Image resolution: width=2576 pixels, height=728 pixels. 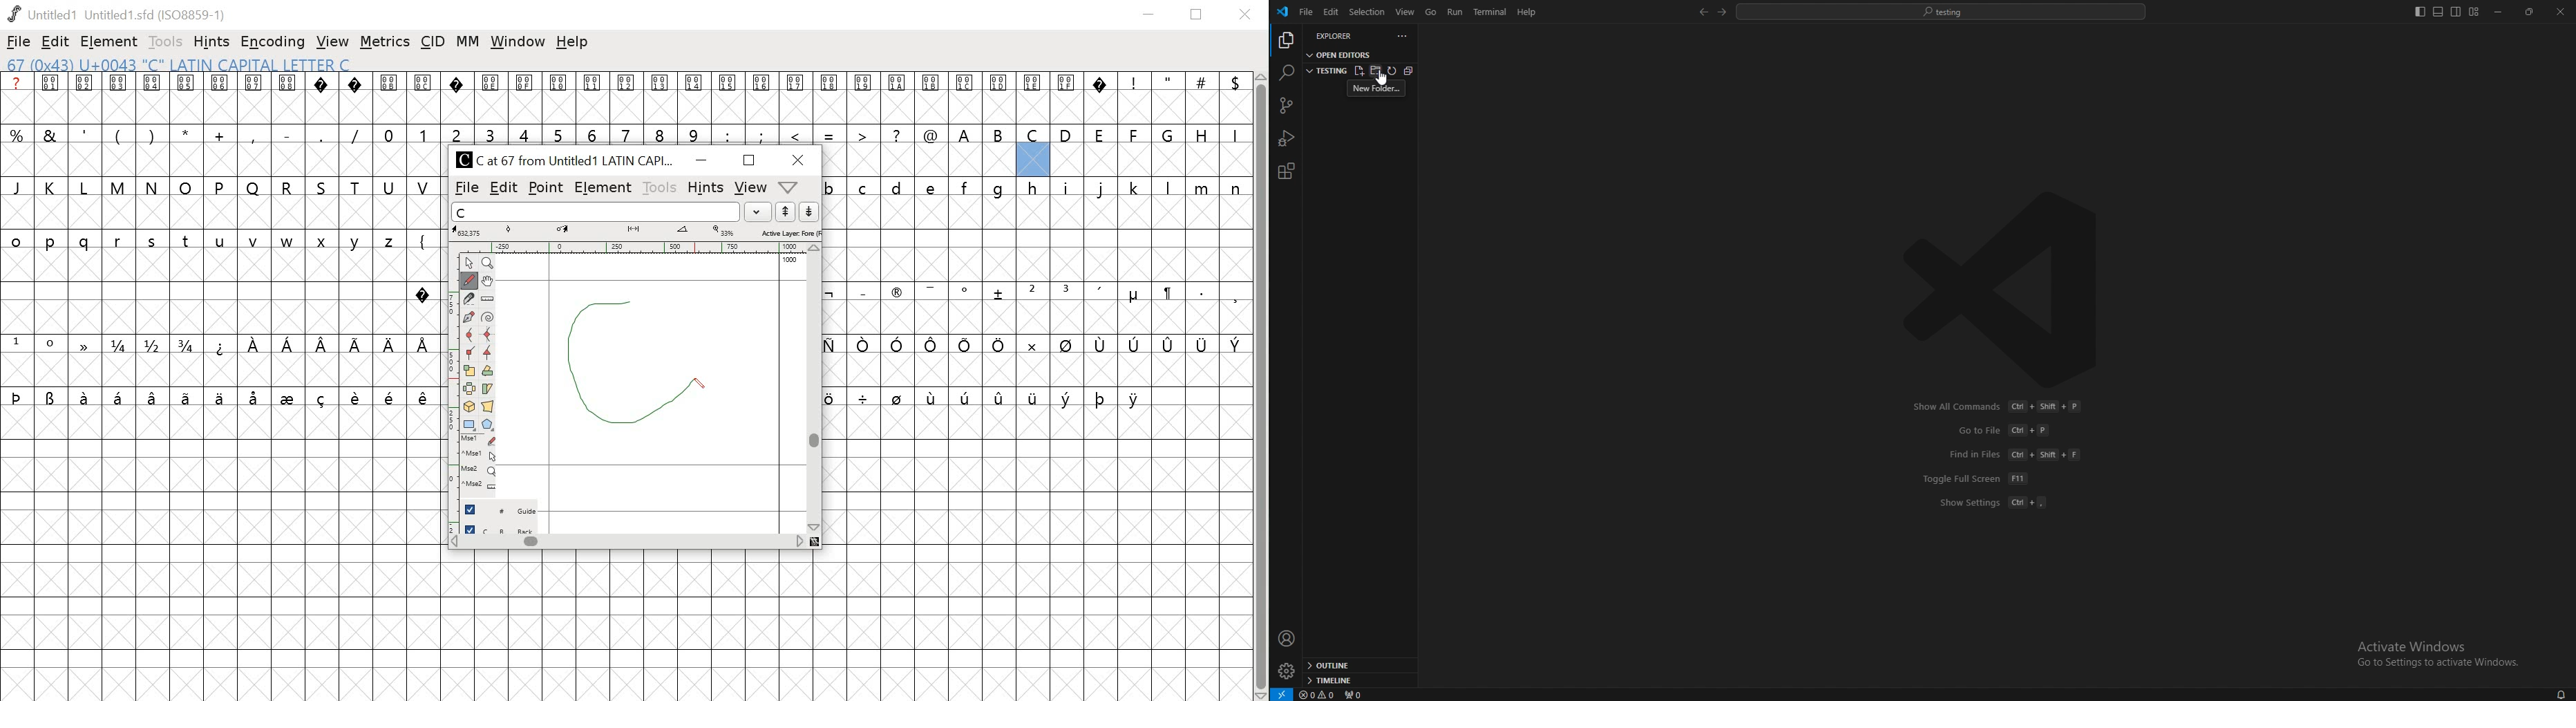 I want to click on mouse left button, so click(x=481, y=440).